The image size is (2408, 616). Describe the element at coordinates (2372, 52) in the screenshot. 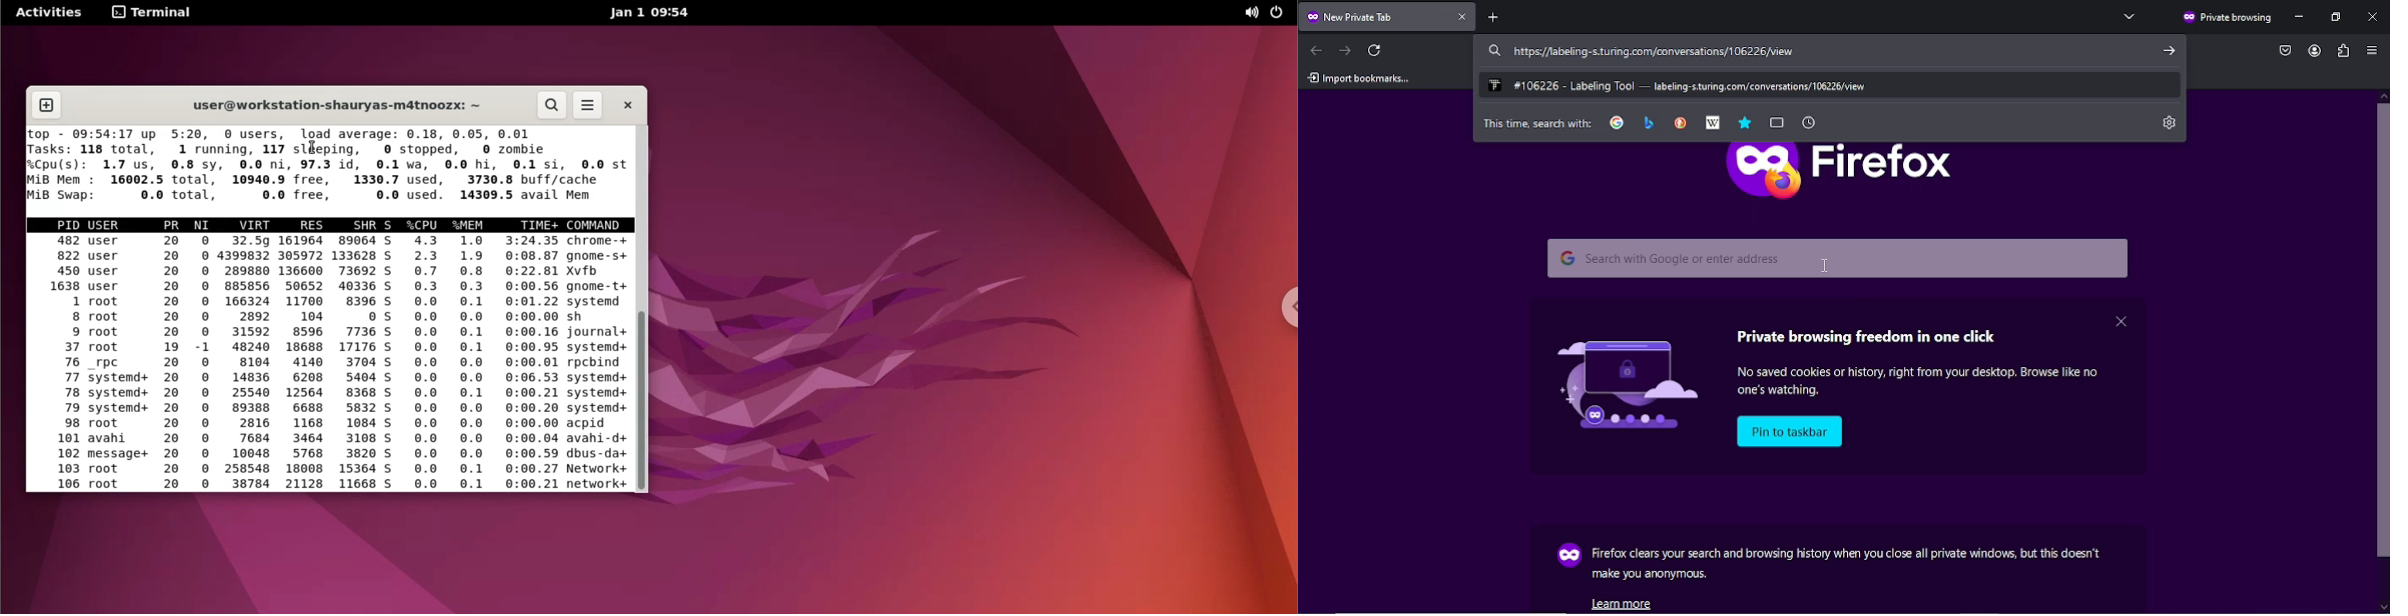

I see `open application menu` at that location.